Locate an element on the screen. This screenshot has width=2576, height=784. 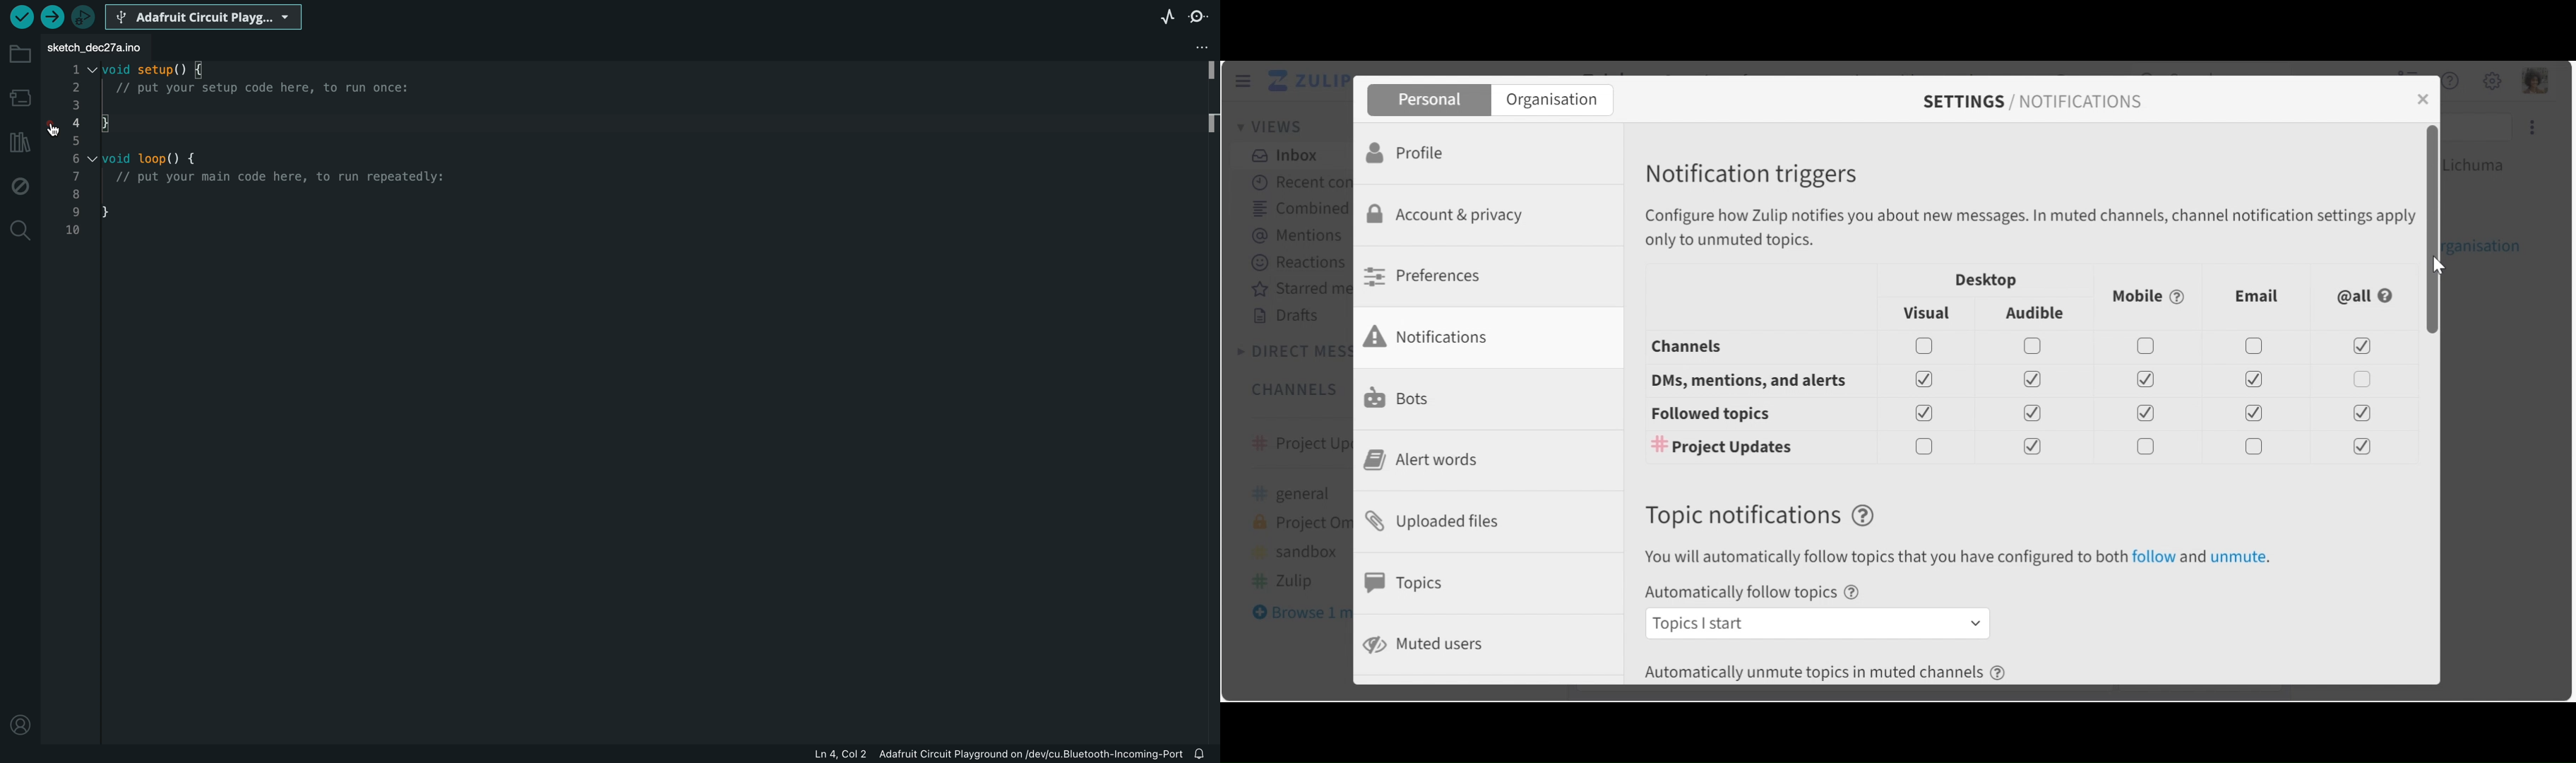
Bots is located at coordinates (1400, 396).